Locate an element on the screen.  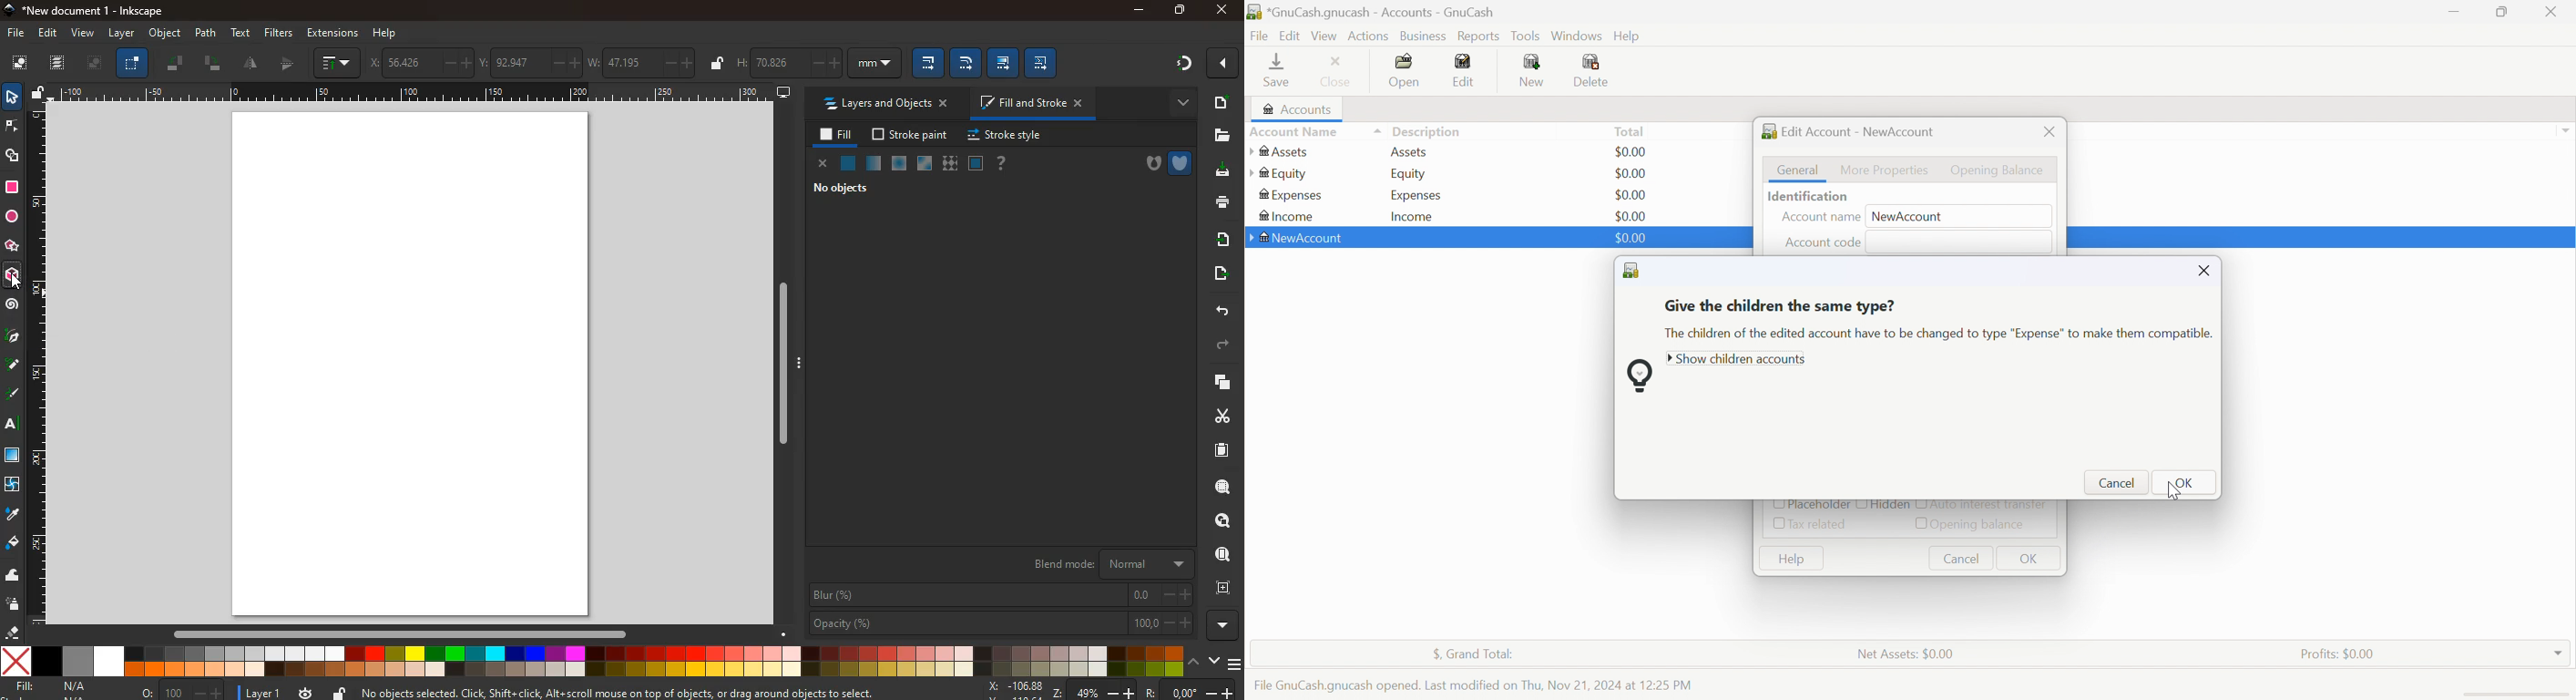
Checkbox is located at coordinates (1920, 524).